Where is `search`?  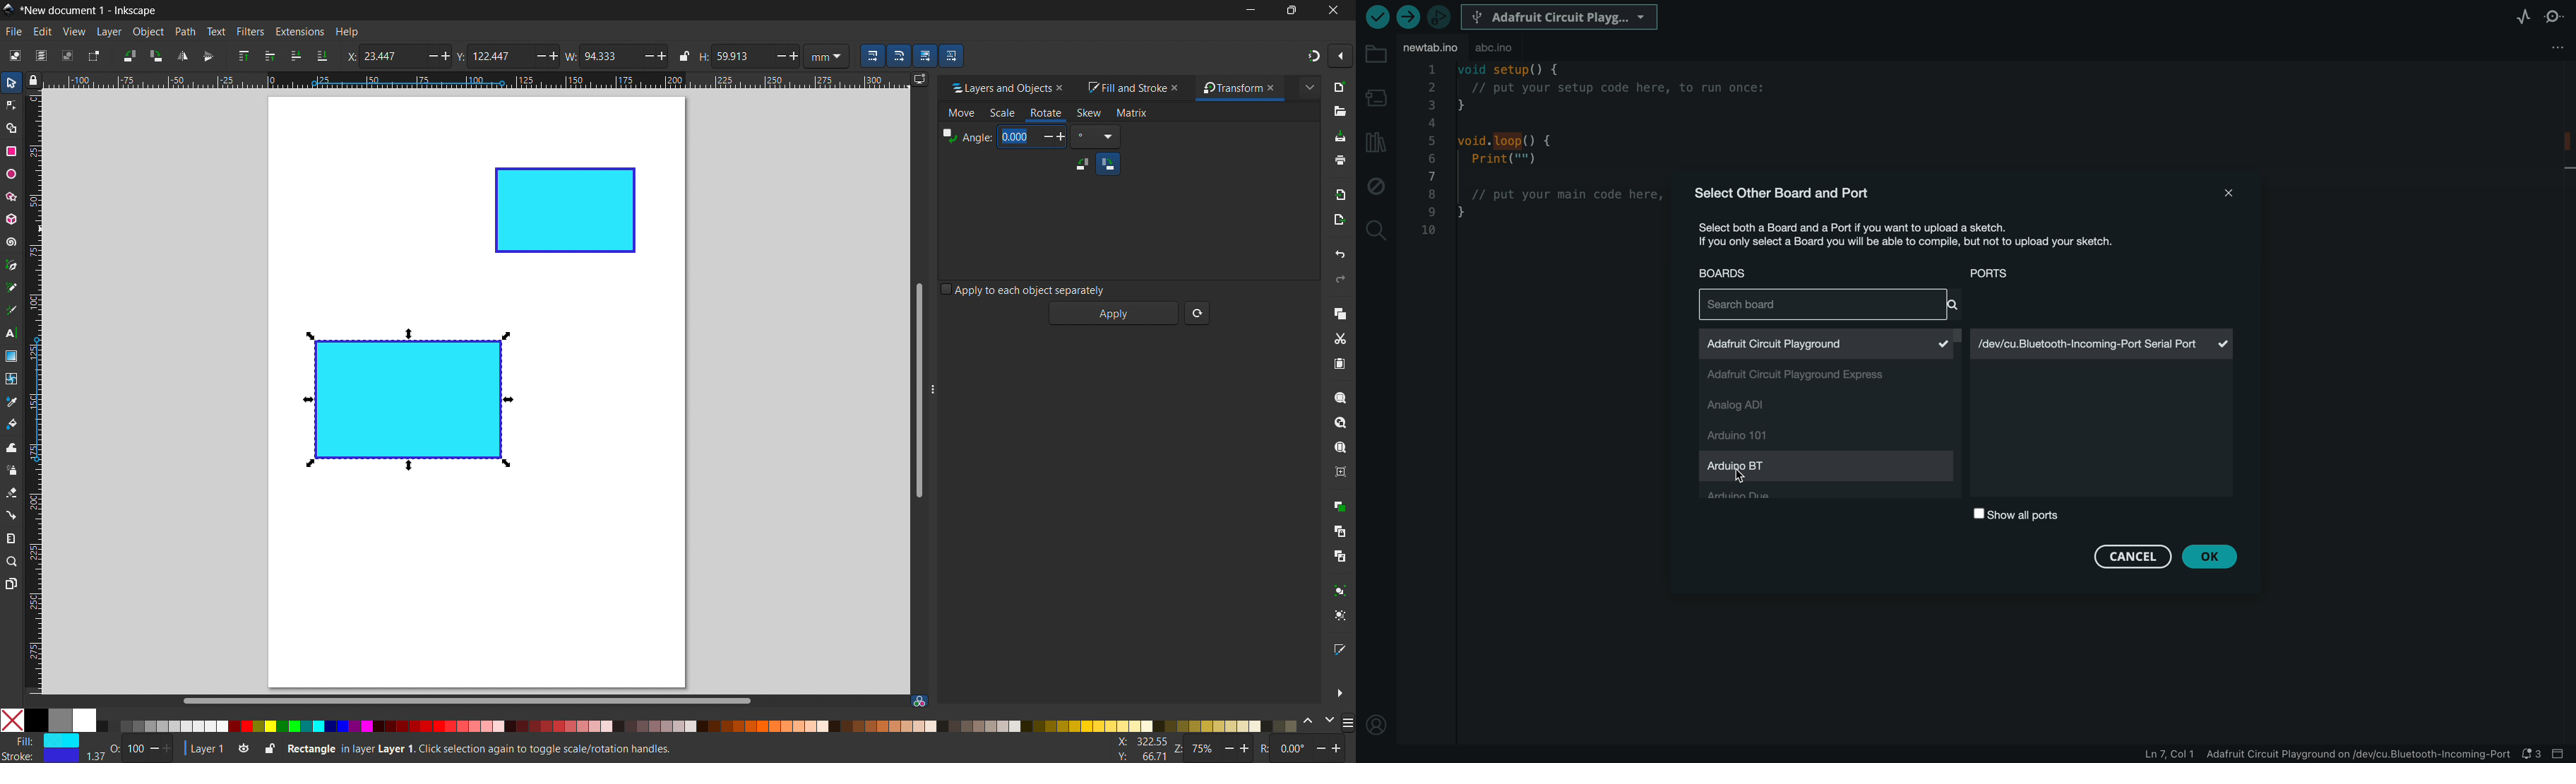
search is located at coordinates (1375, 230).